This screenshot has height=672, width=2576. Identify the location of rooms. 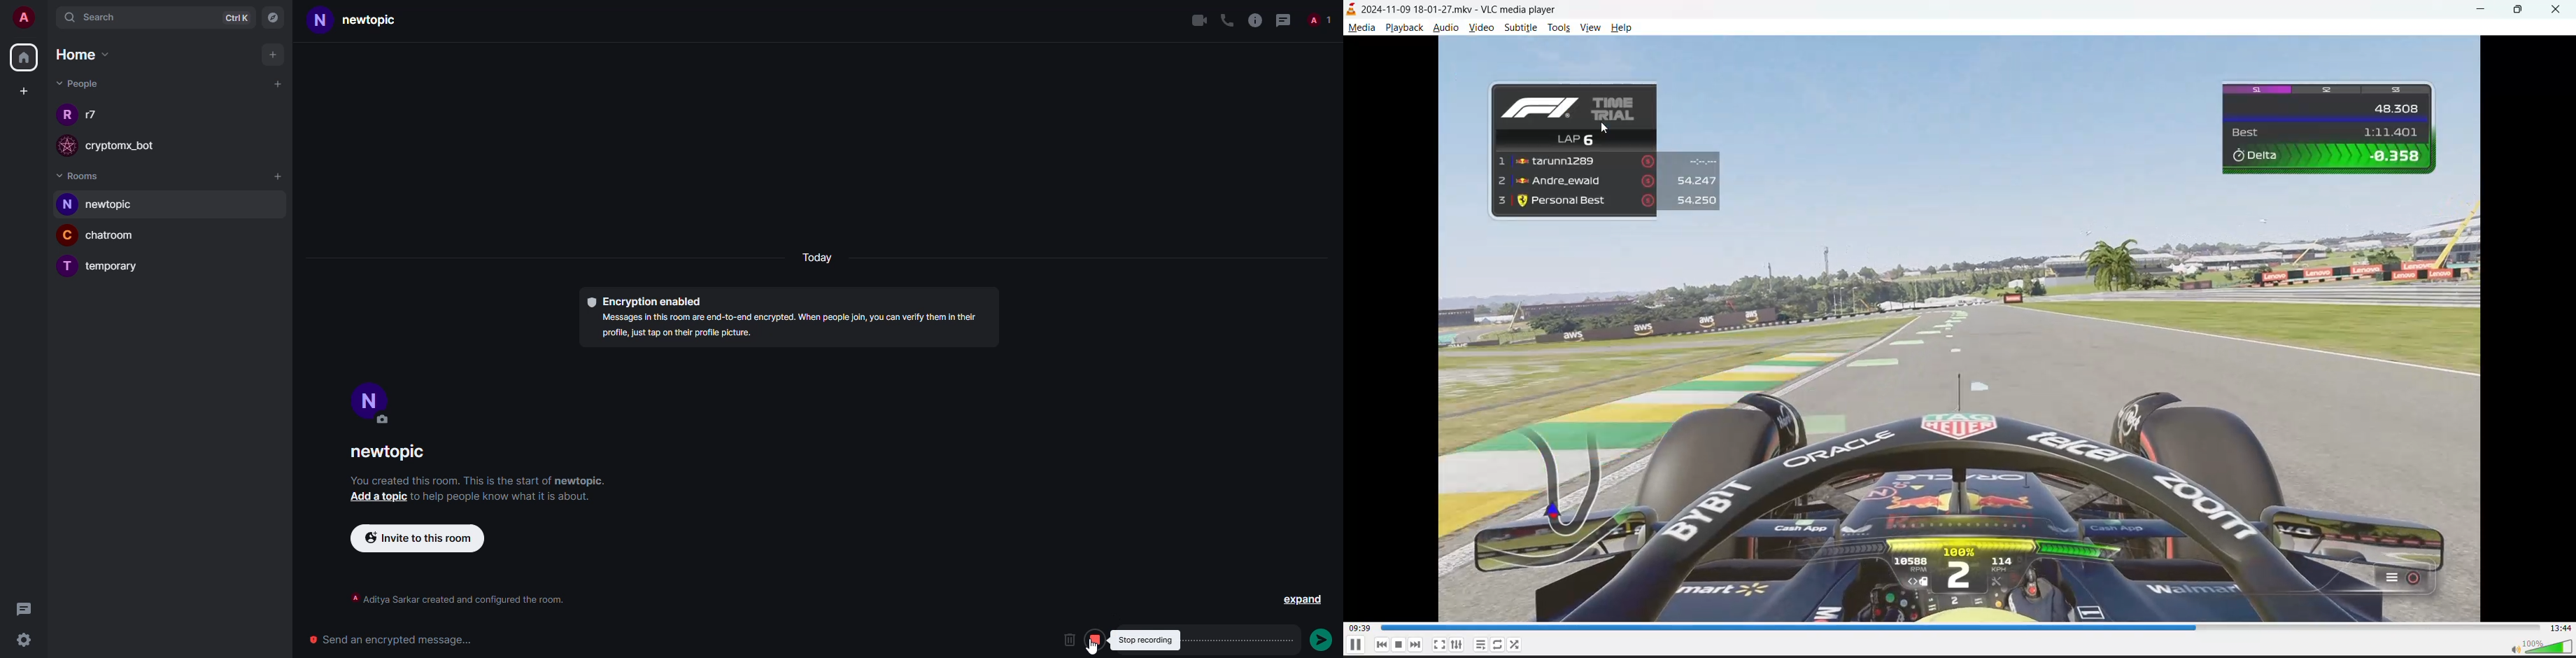
(84, 176).